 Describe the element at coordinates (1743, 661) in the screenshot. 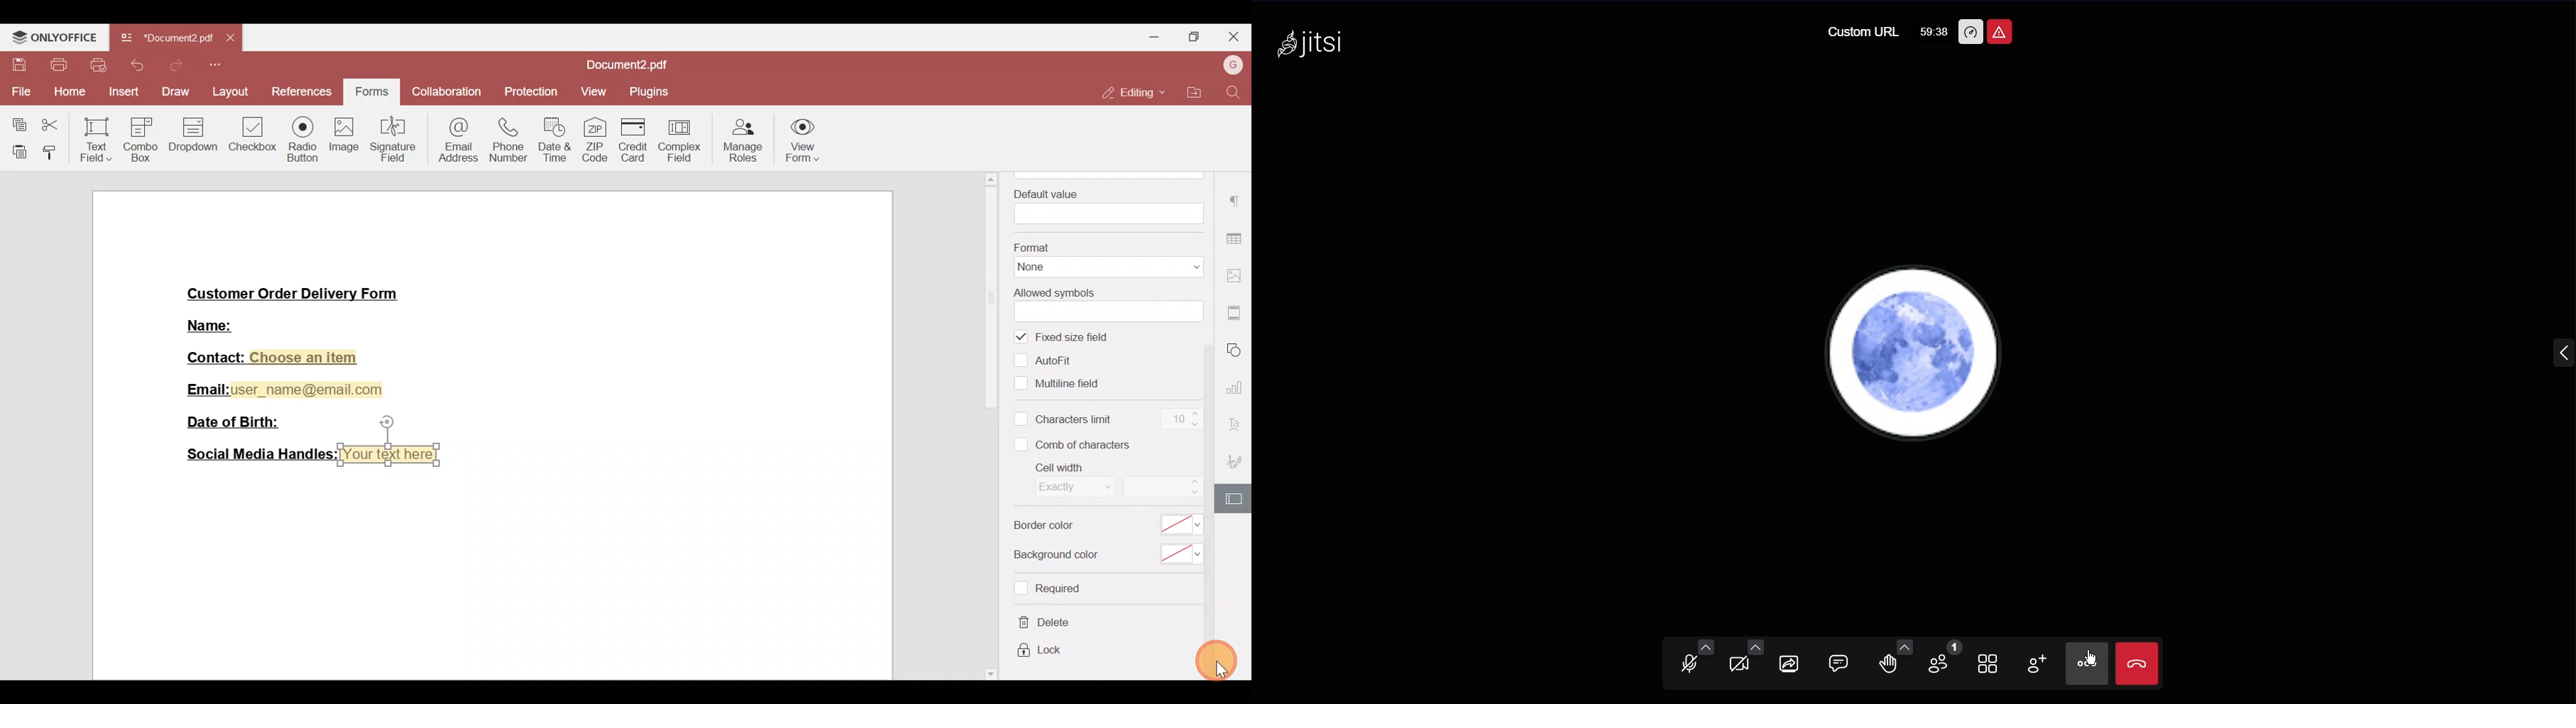

I see `Video` at that location.